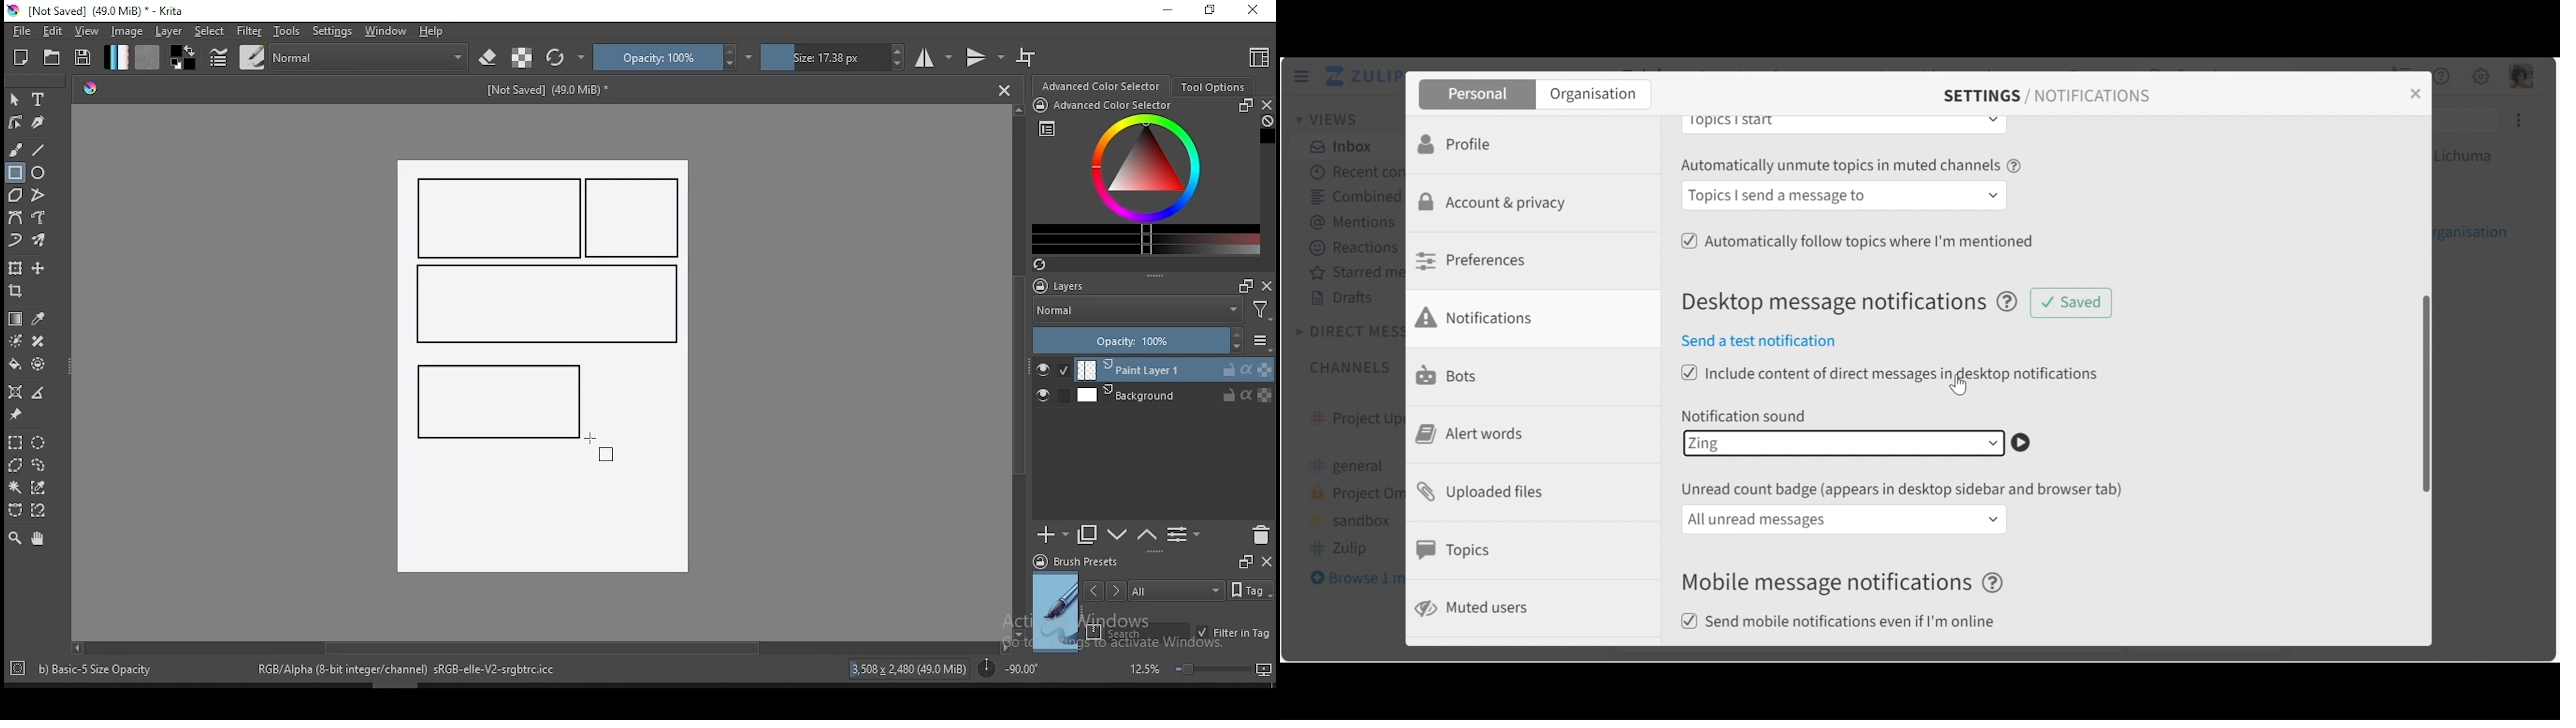  What do you see at coordinates (1266, 560) in the screenshot?
I see `close docker` at bounding box center [1266, 560].